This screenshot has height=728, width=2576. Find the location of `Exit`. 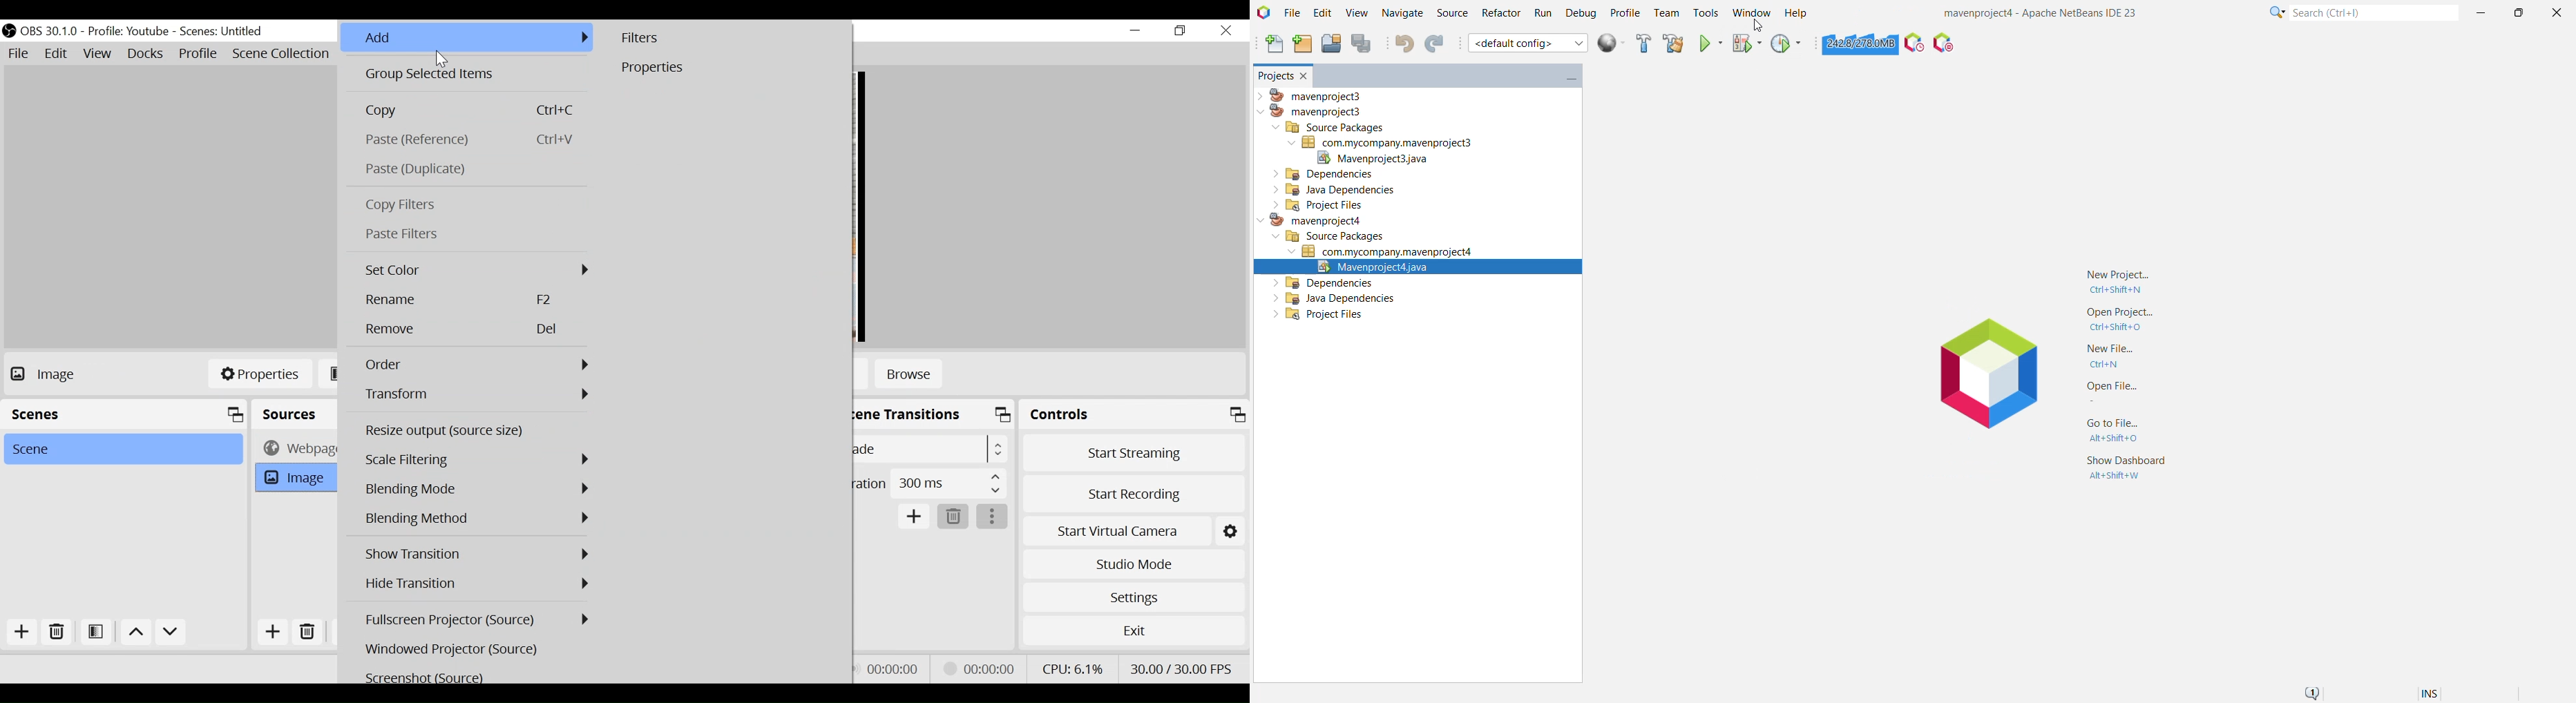

Exit is located at coordinates (1134, 630).